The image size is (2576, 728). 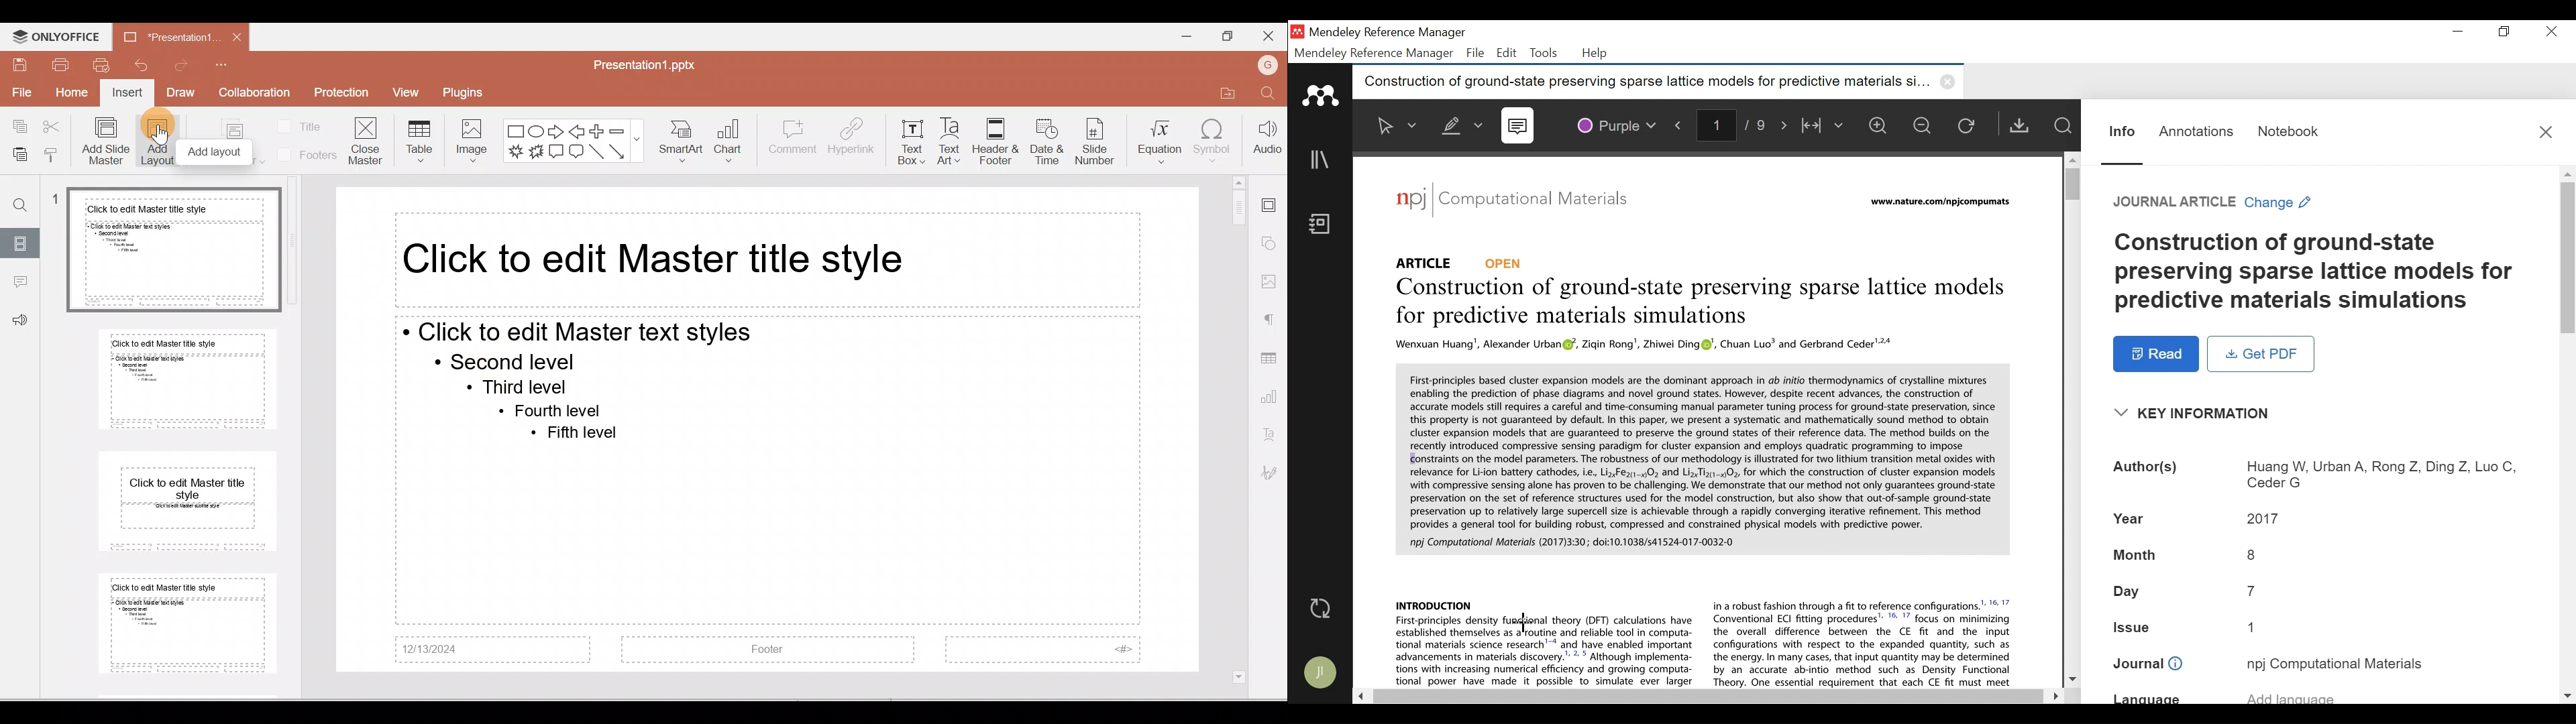 What do you see at coordinates (217, 152) in the screenshot?
I see `Add layout` at bounding box center [217, 152].